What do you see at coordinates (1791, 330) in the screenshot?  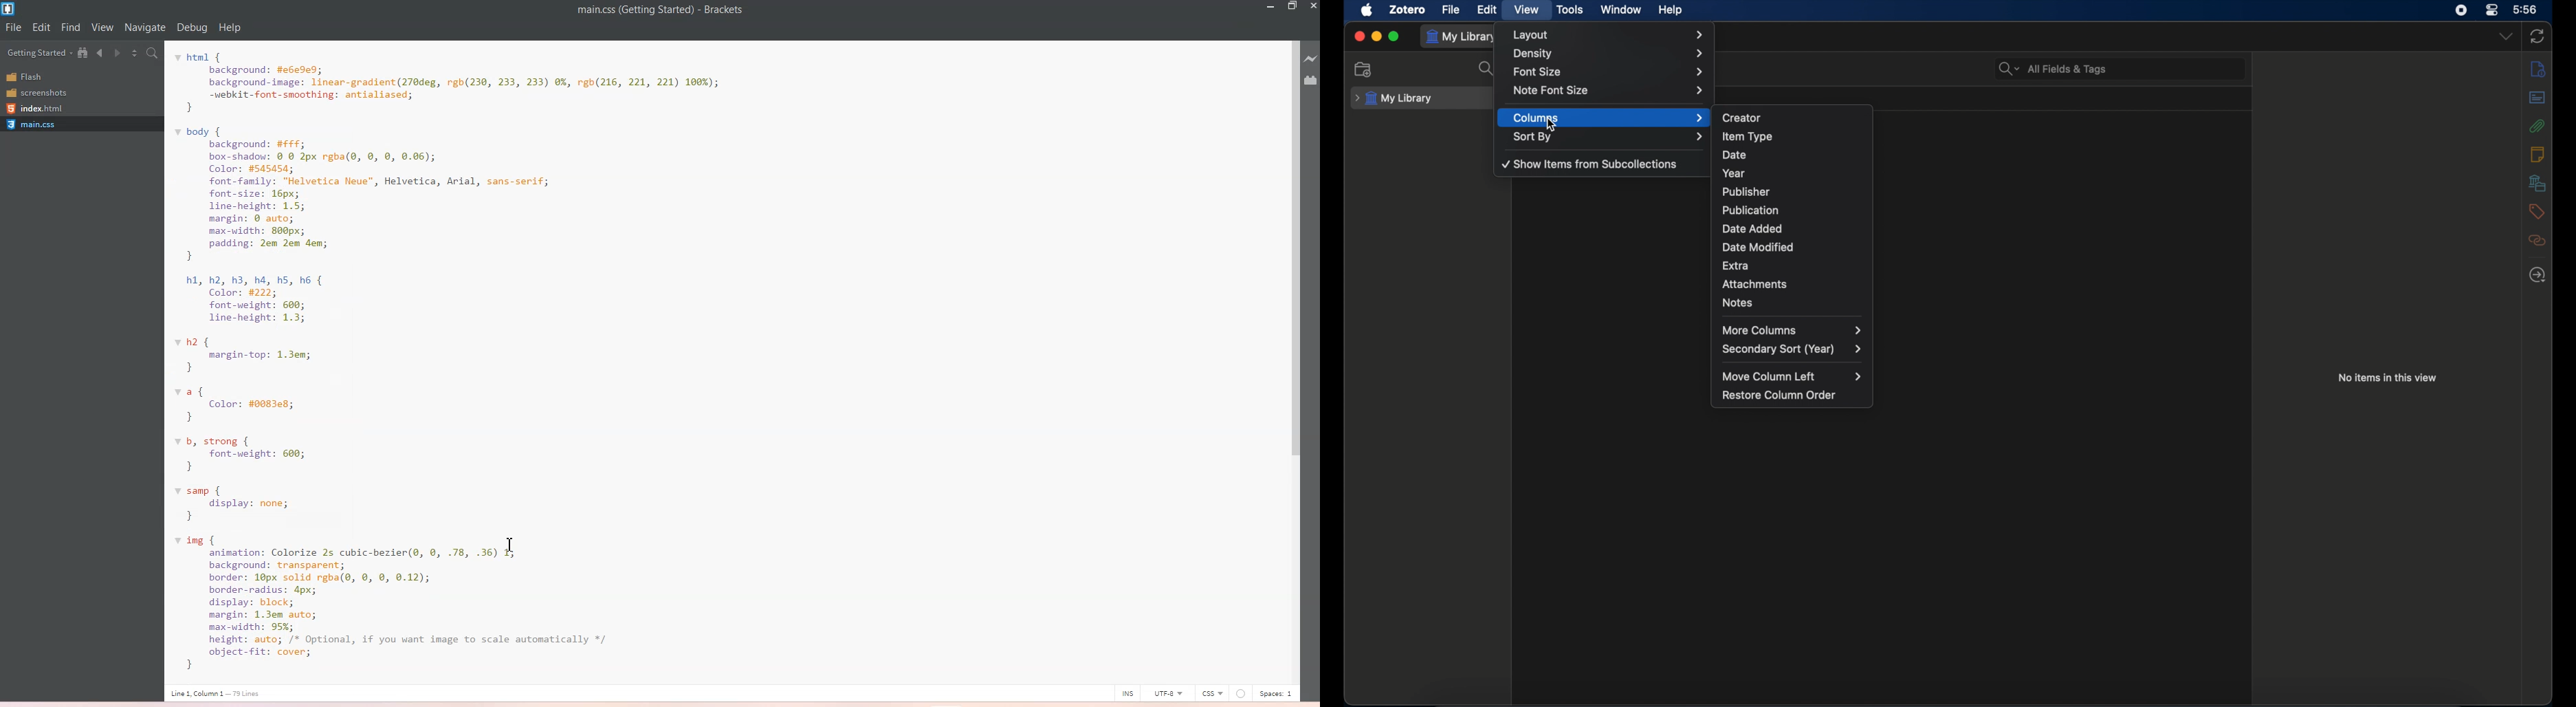 I see `more columns` at bounding box center [1791, 330].